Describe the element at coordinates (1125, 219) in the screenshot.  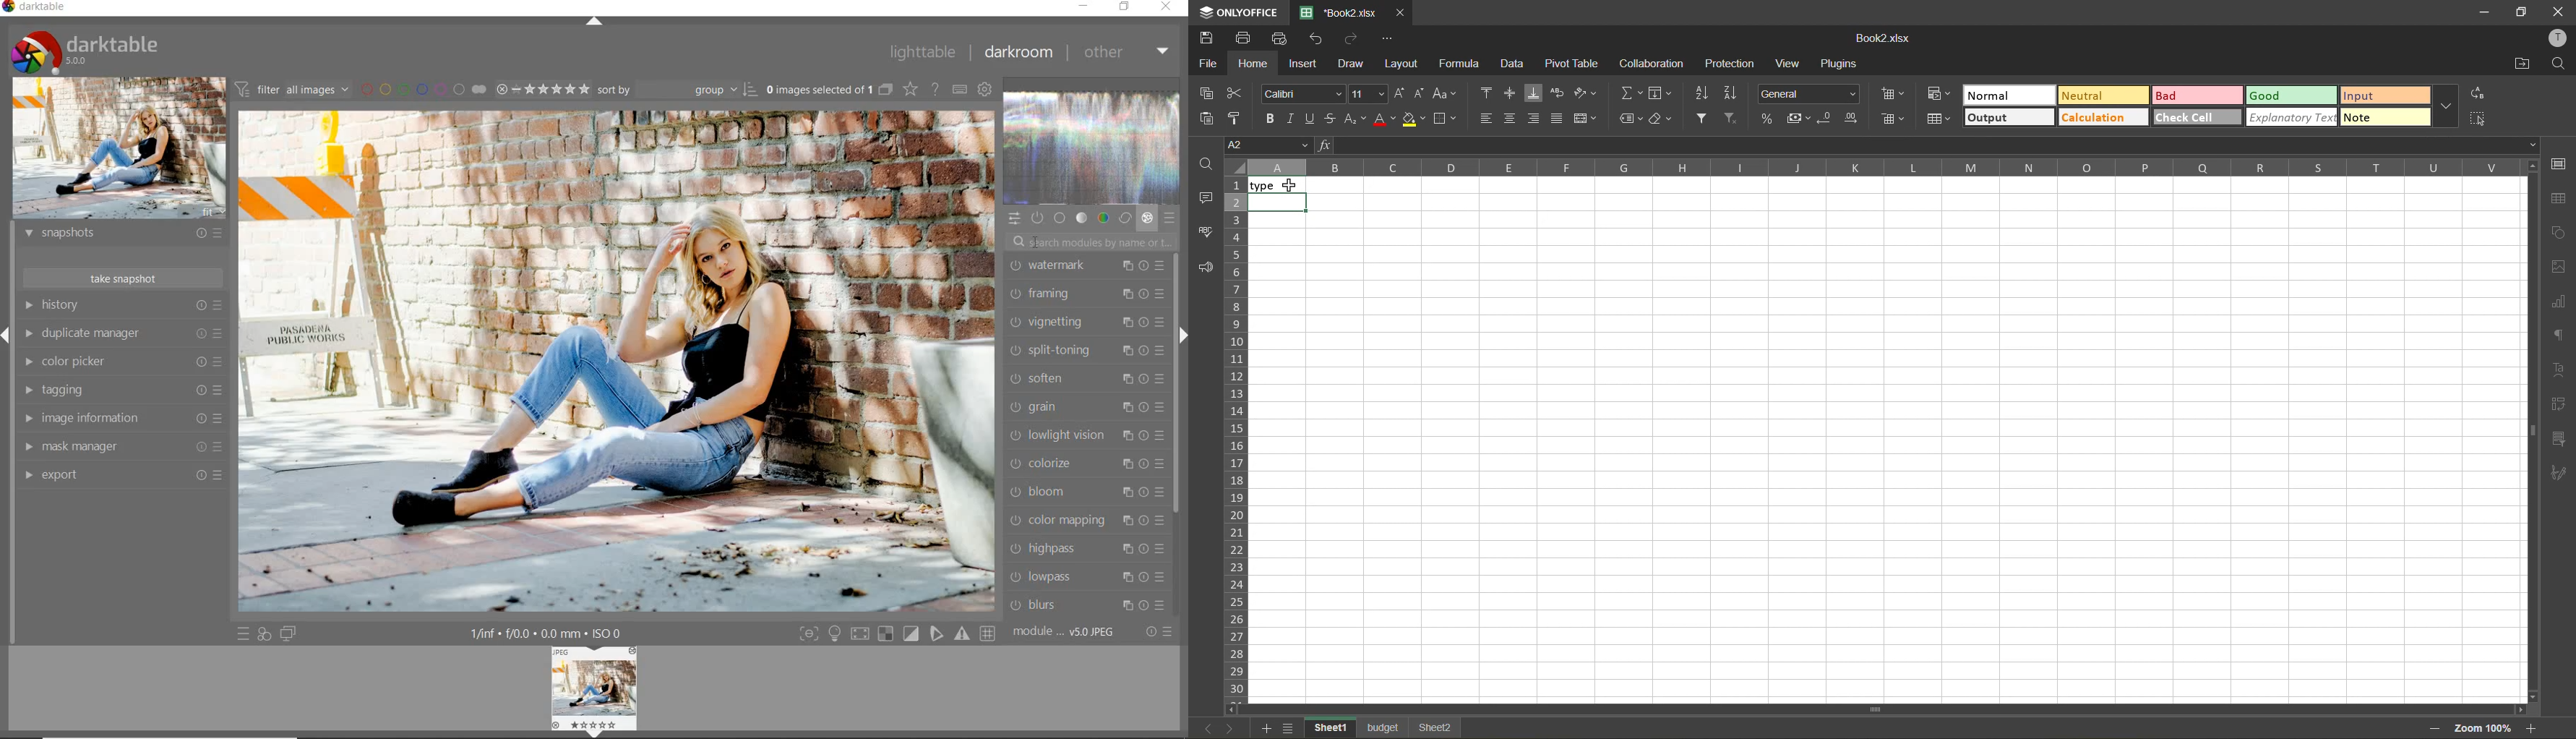
I see `correct` at that location.